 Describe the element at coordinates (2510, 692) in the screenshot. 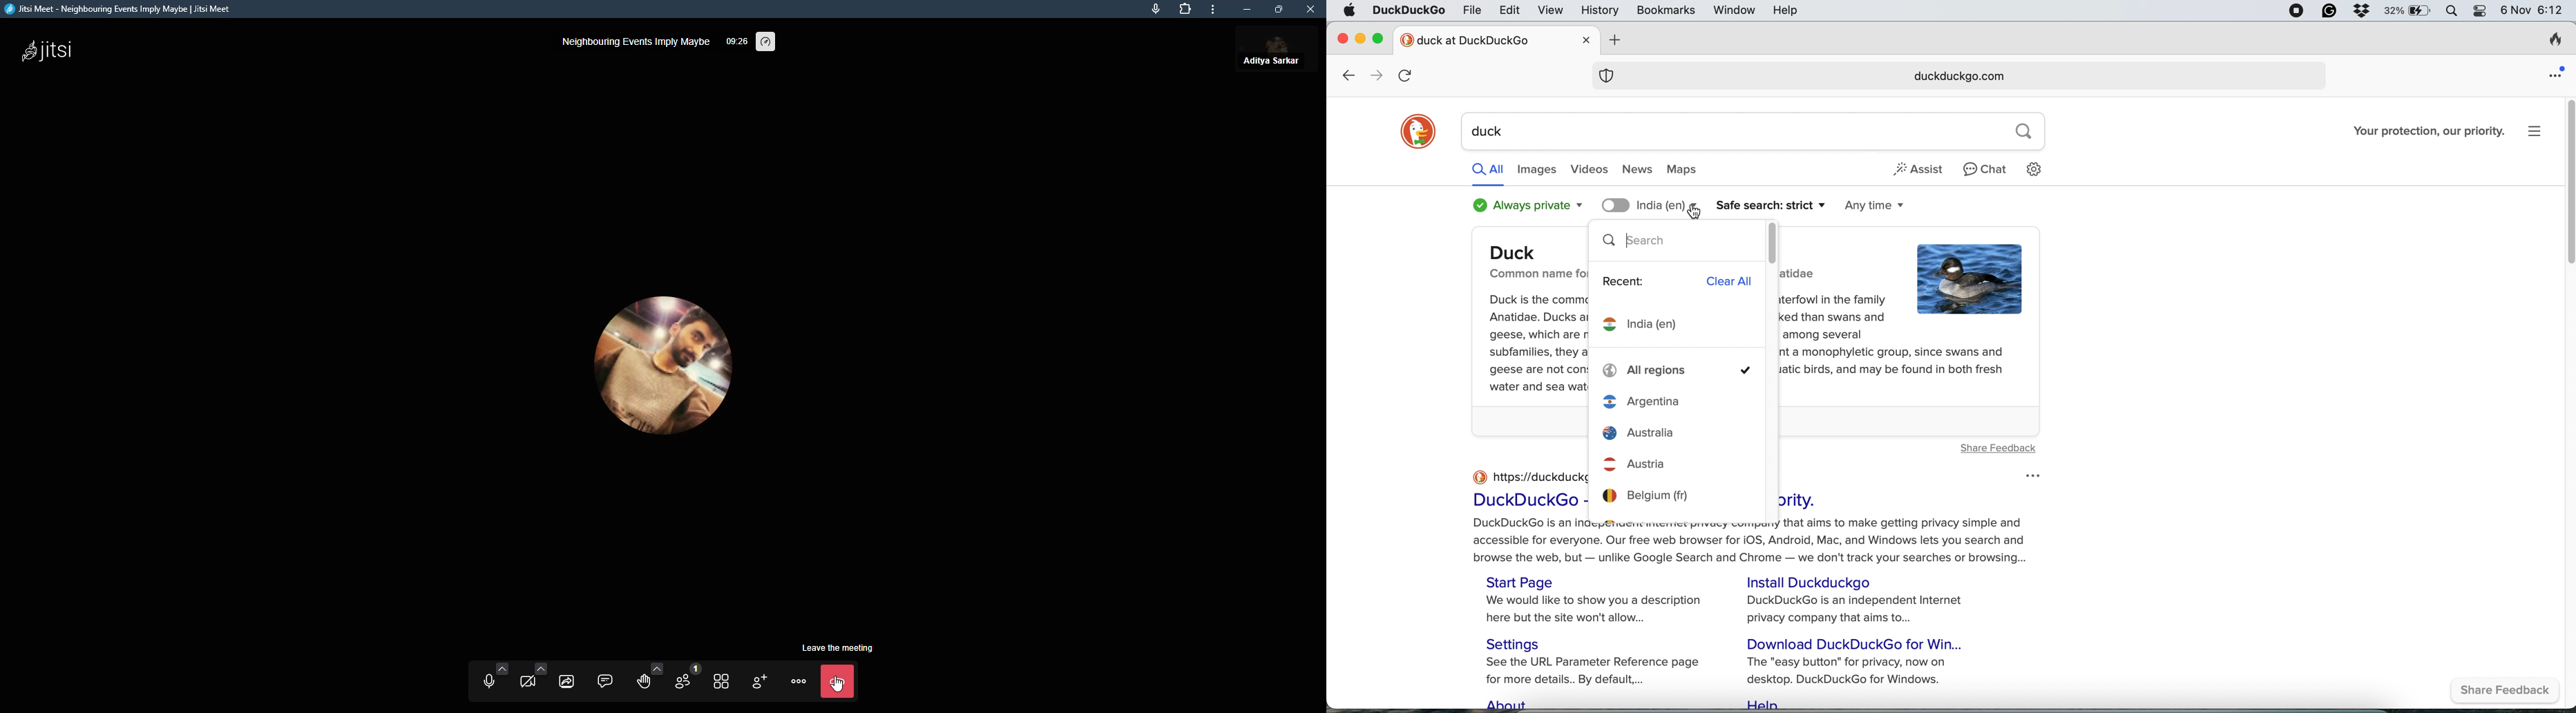

I see `share feedback` at that location.